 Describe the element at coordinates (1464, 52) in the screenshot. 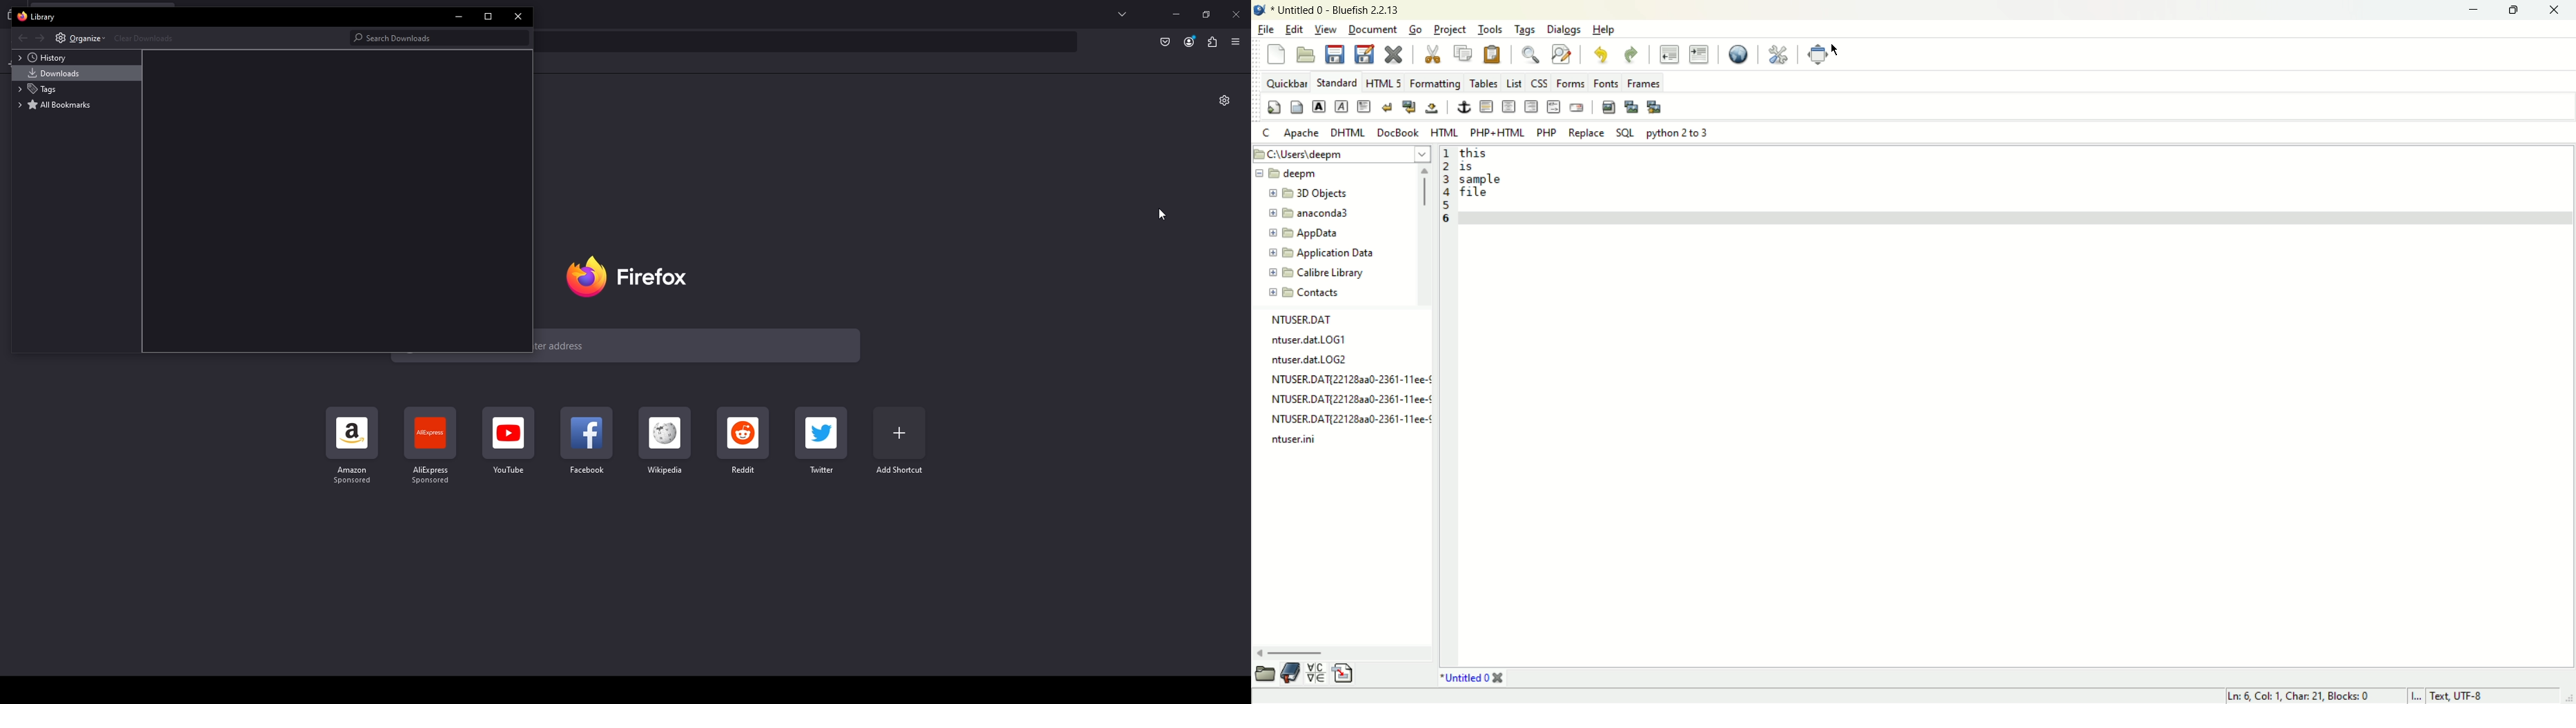

I see `copy` at that location.